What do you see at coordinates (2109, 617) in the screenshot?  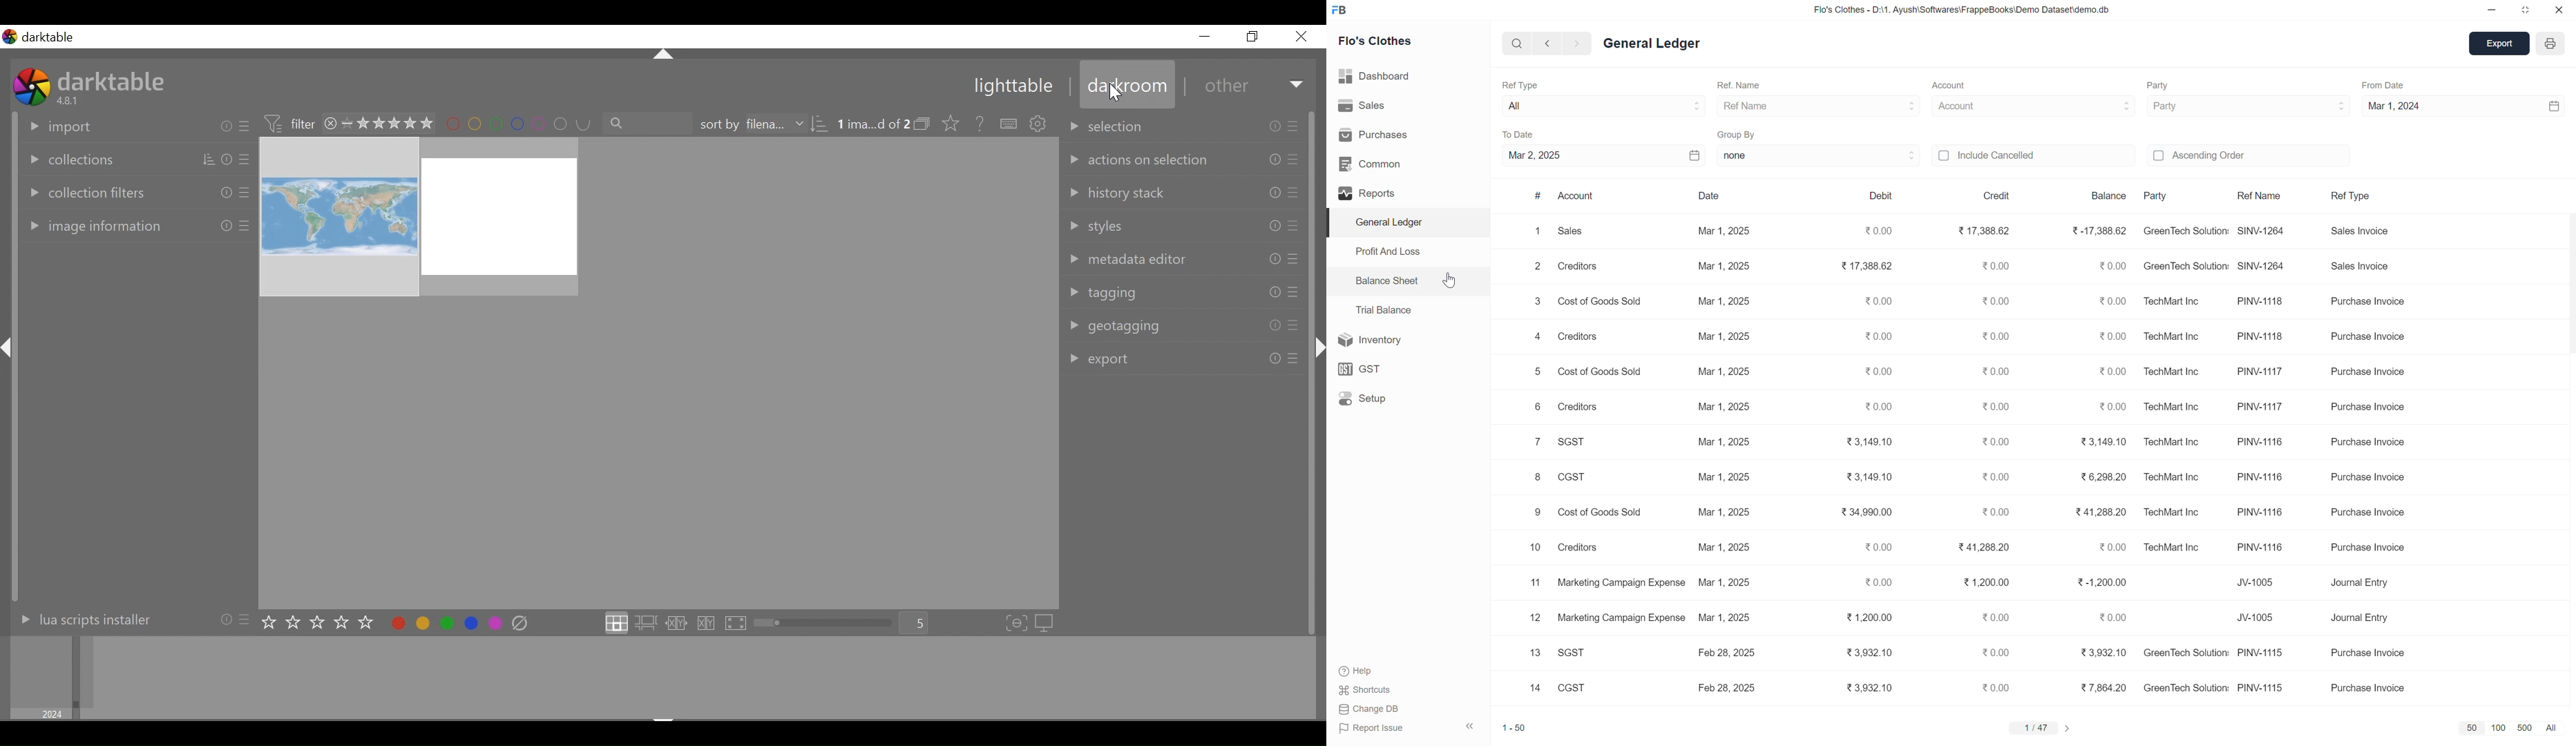 I see `0.00` at bounding box center [2109, 617].